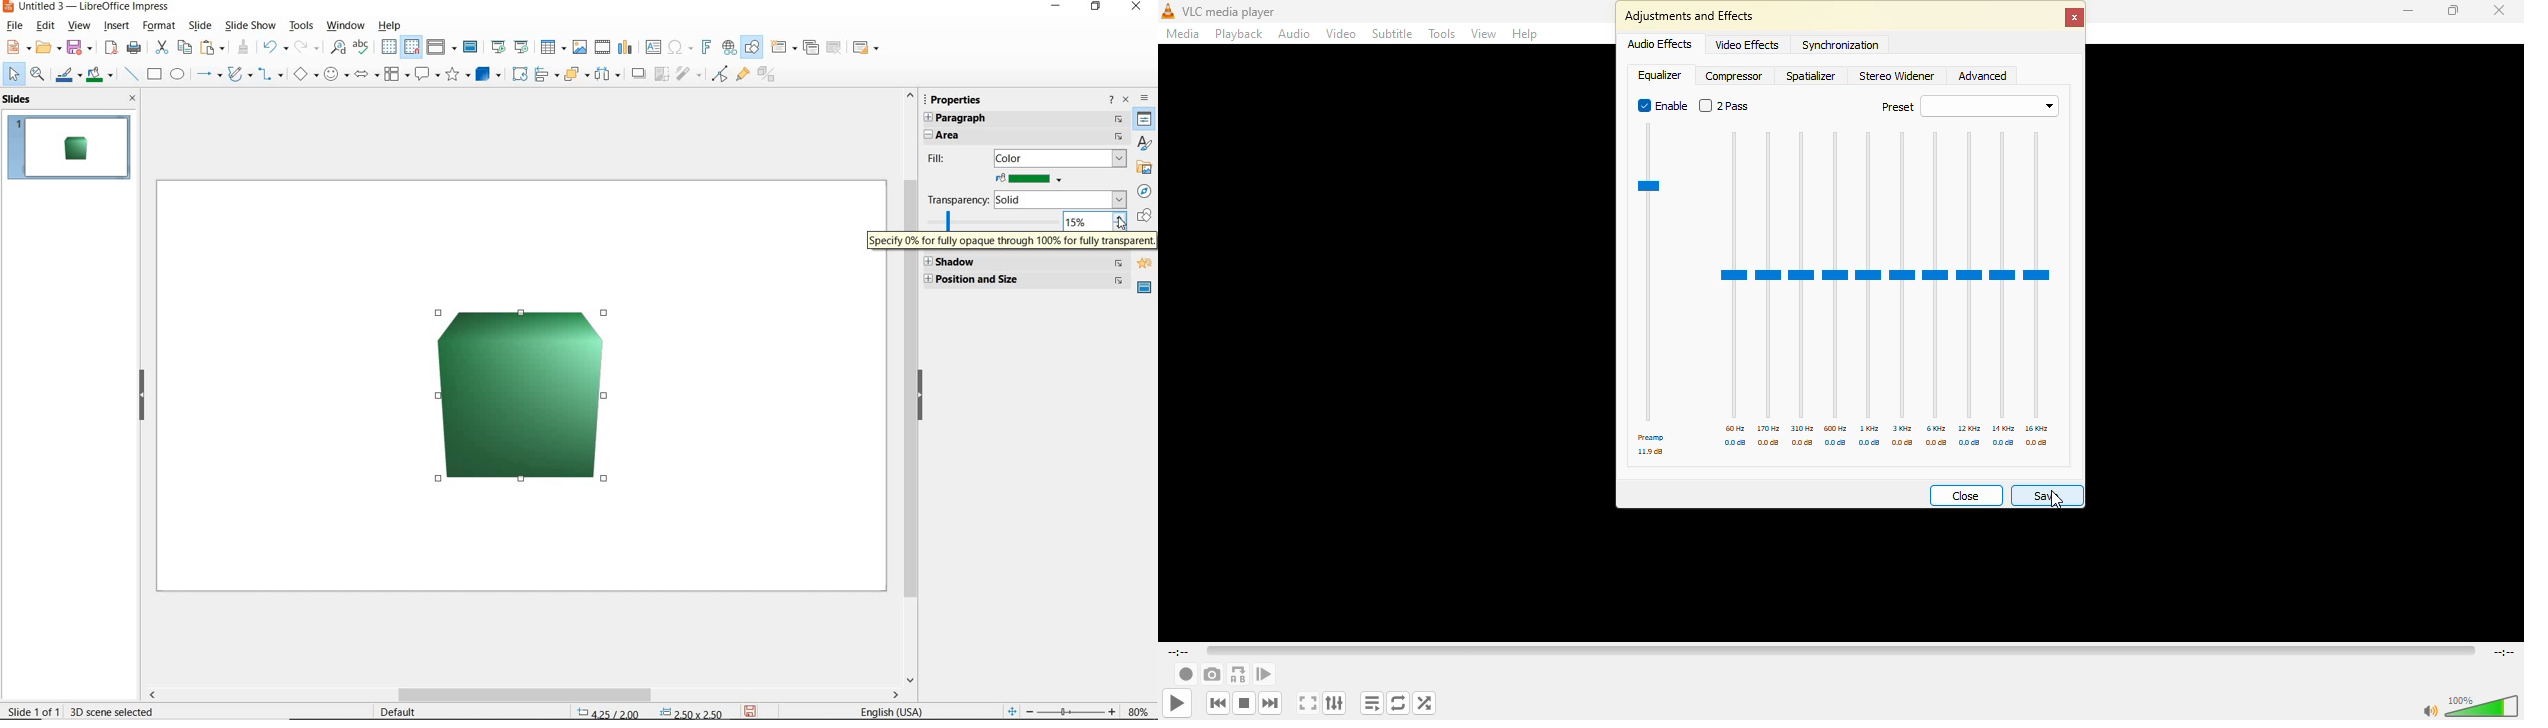  Describe the element at coordinates (1026, 264) in the screenshot. I see `SHADOW` at that location.